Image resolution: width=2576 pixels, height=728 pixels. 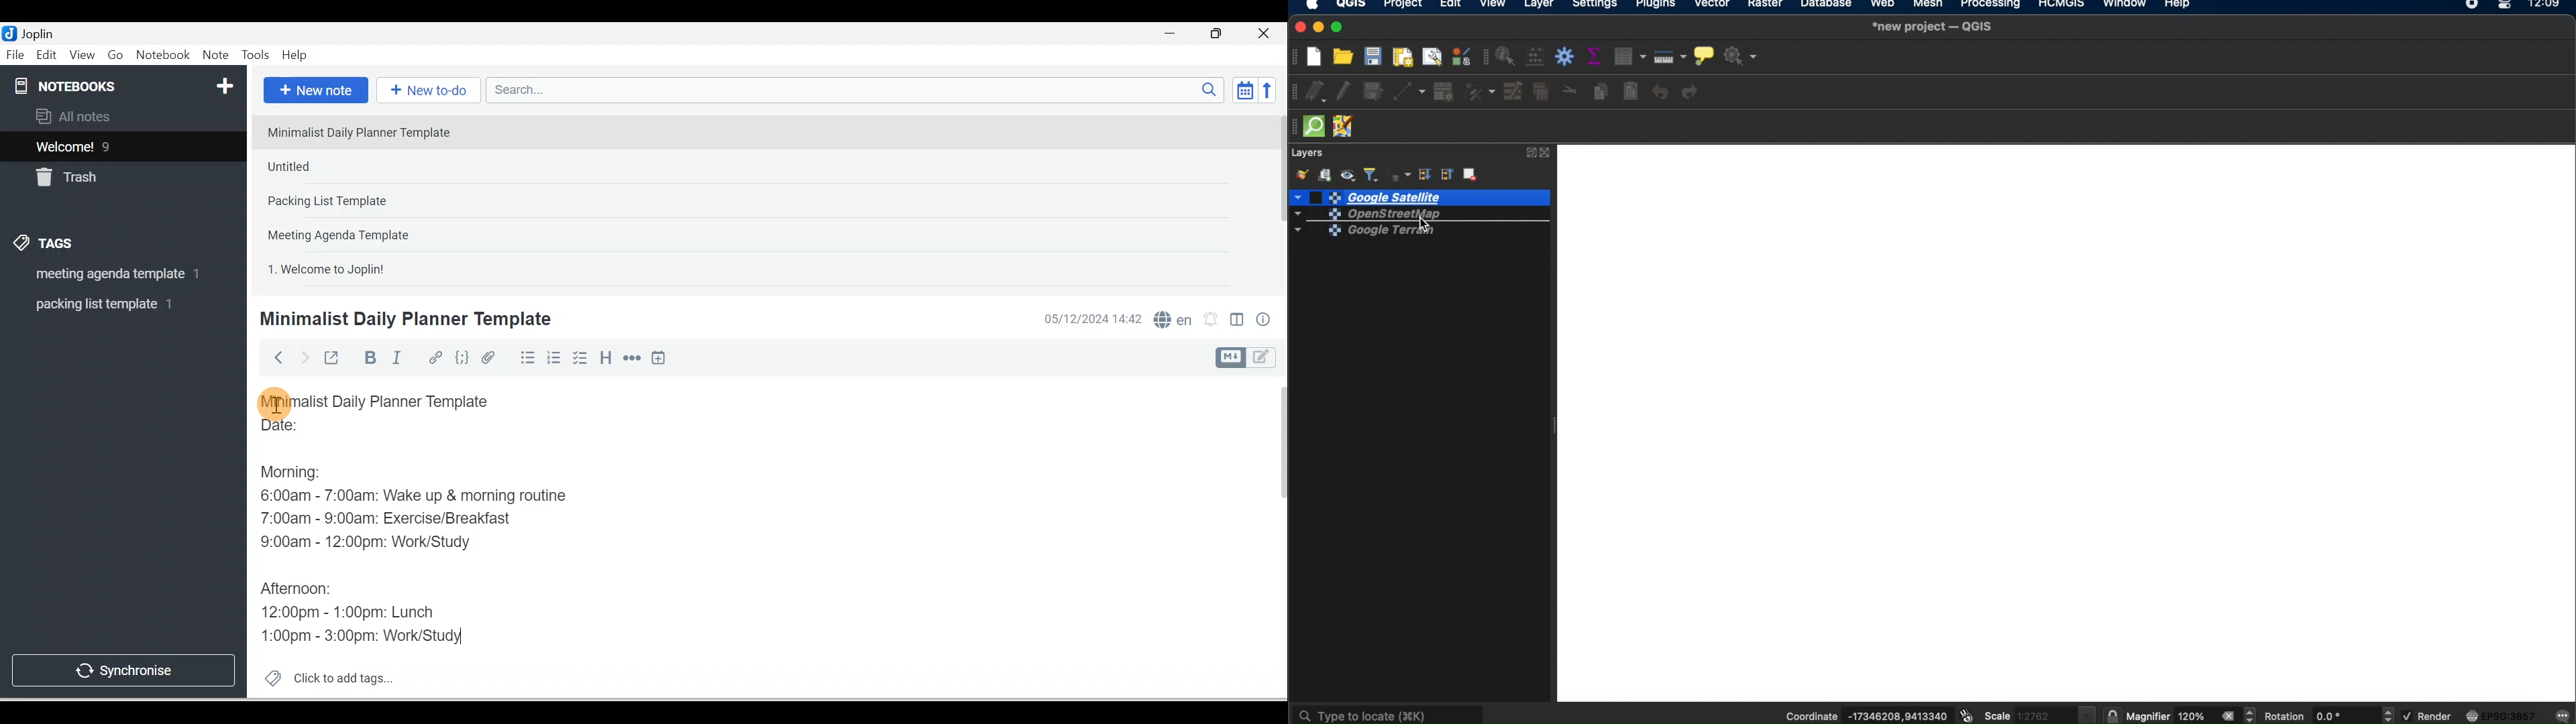 What do you see at coordinates (255, 55) in the screenshot?
I see `Tools` at bounding box center [255, 55].